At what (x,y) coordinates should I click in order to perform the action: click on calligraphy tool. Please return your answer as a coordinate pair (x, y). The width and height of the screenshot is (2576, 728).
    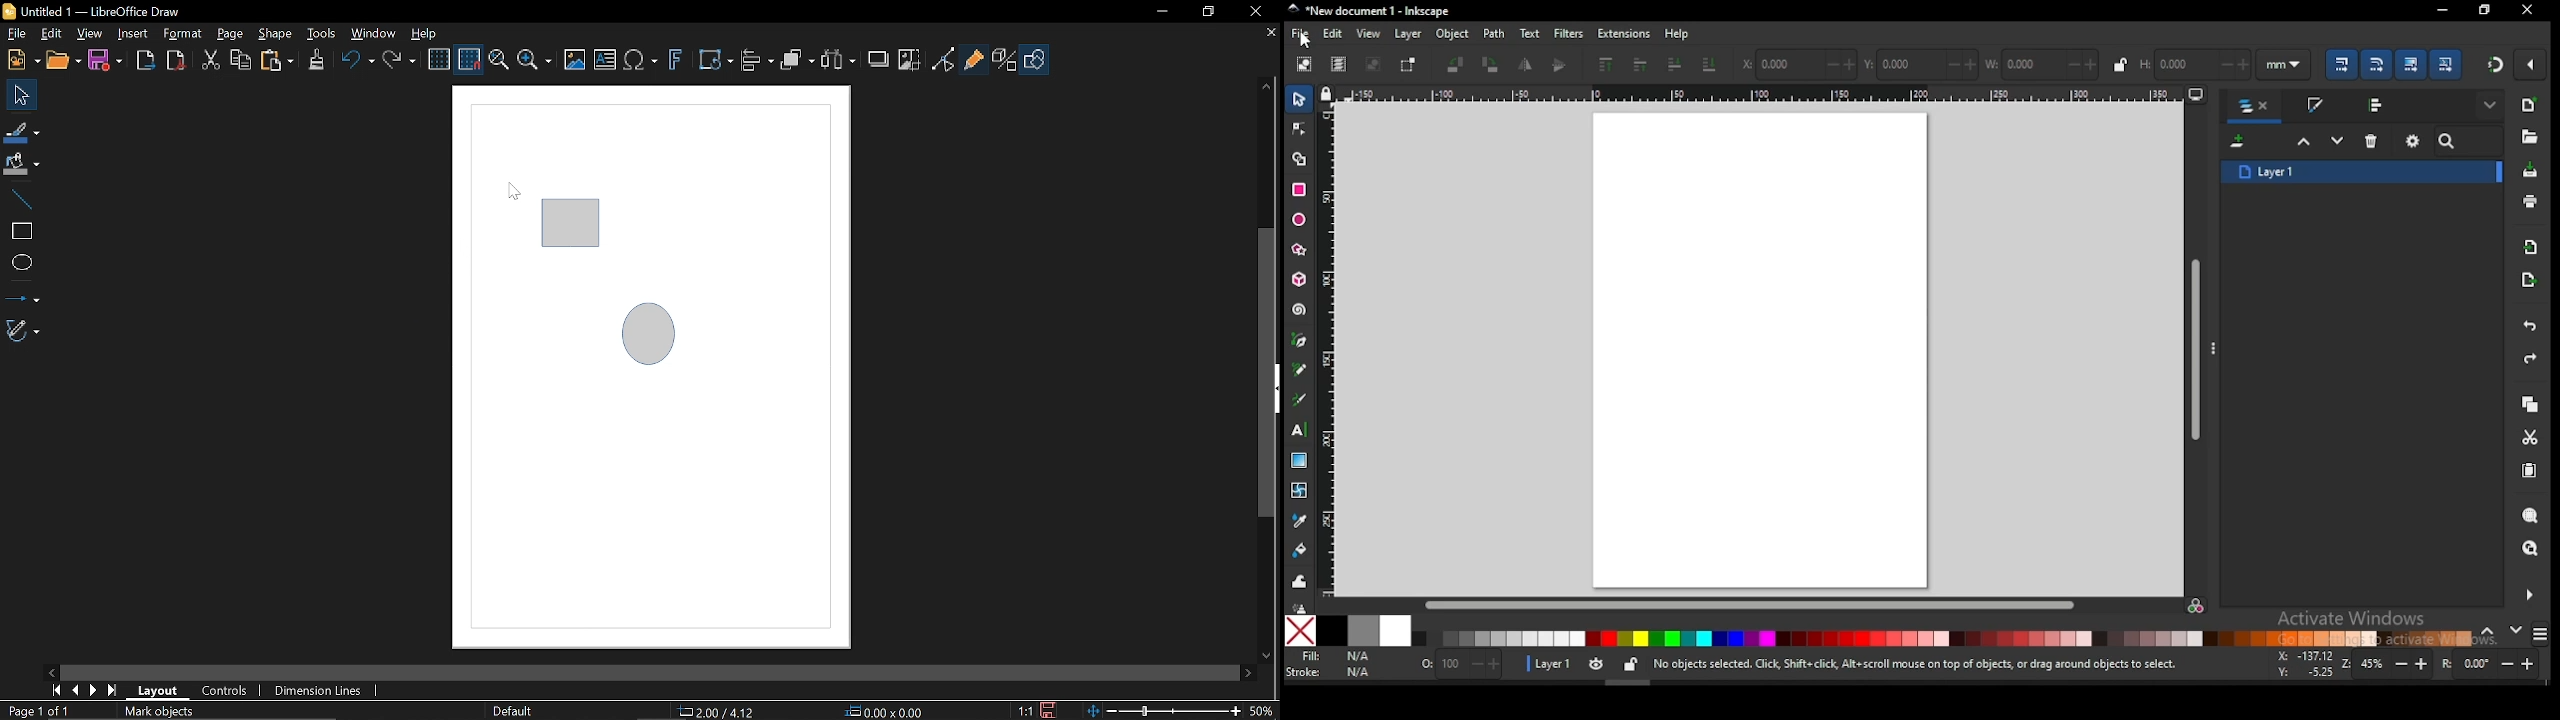
    Looking at the image, I should click on (1303, 399).